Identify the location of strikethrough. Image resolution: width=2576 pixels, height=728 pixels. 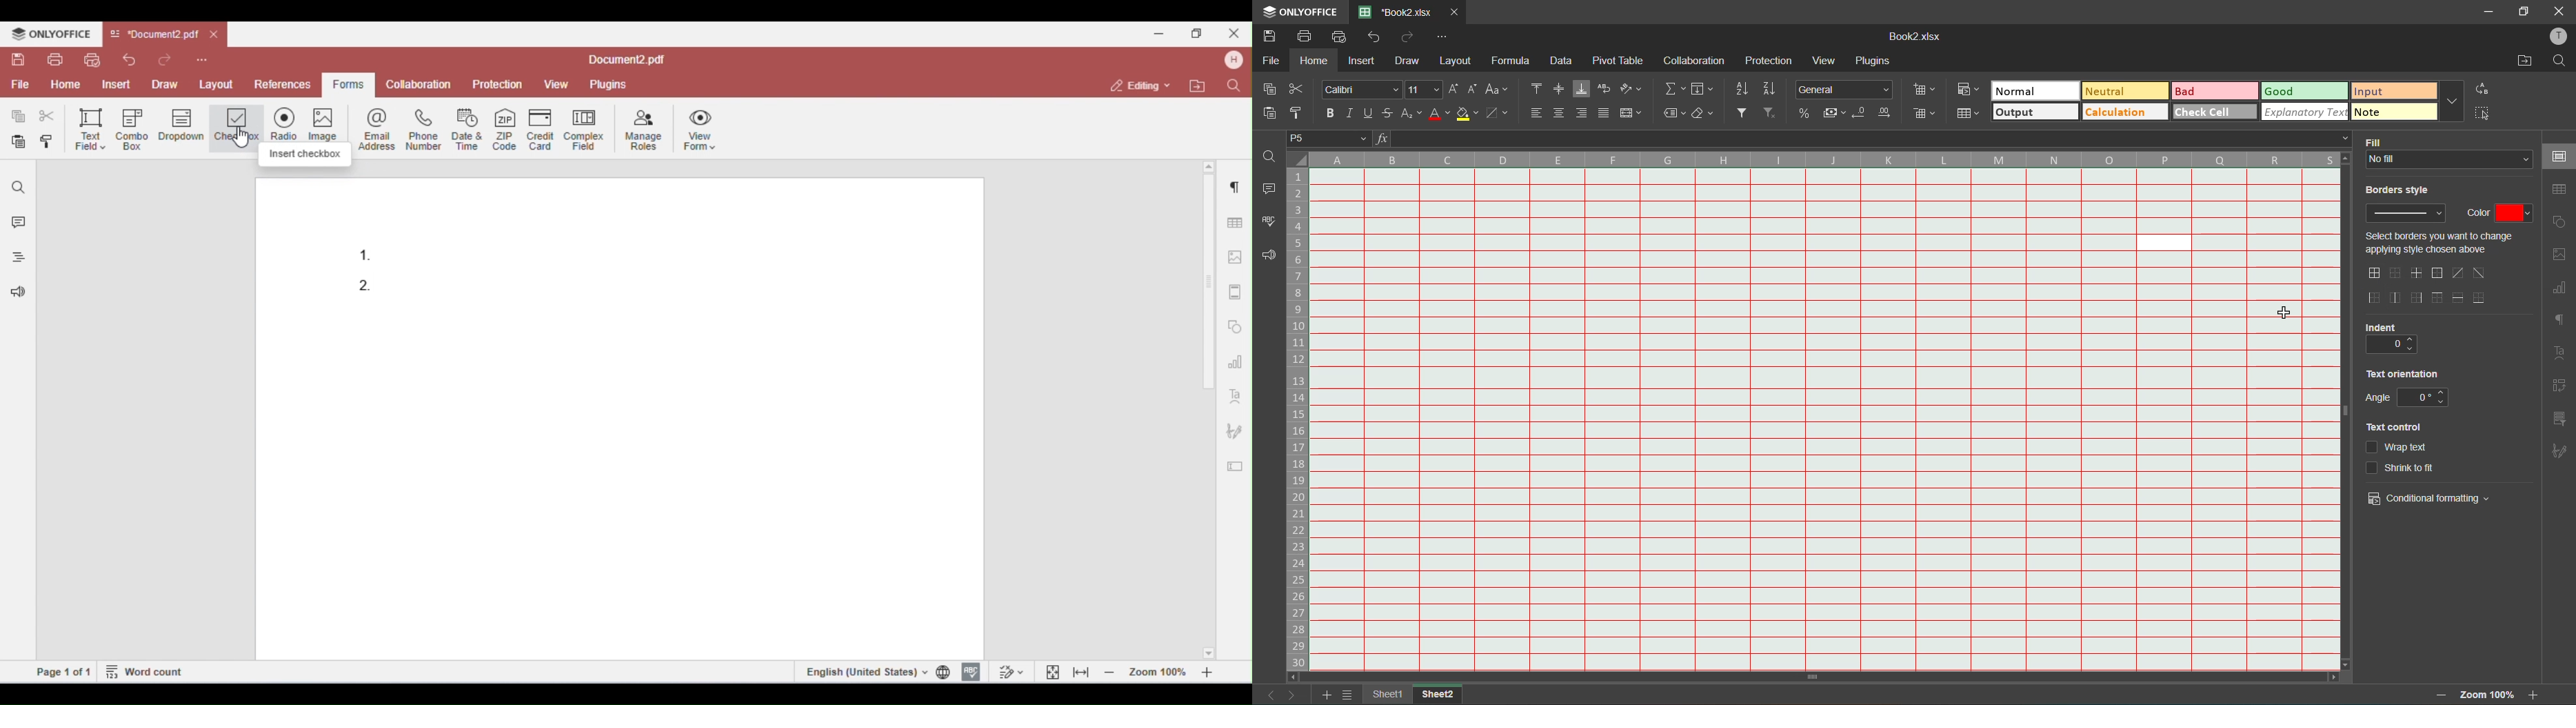
(1390, 111).